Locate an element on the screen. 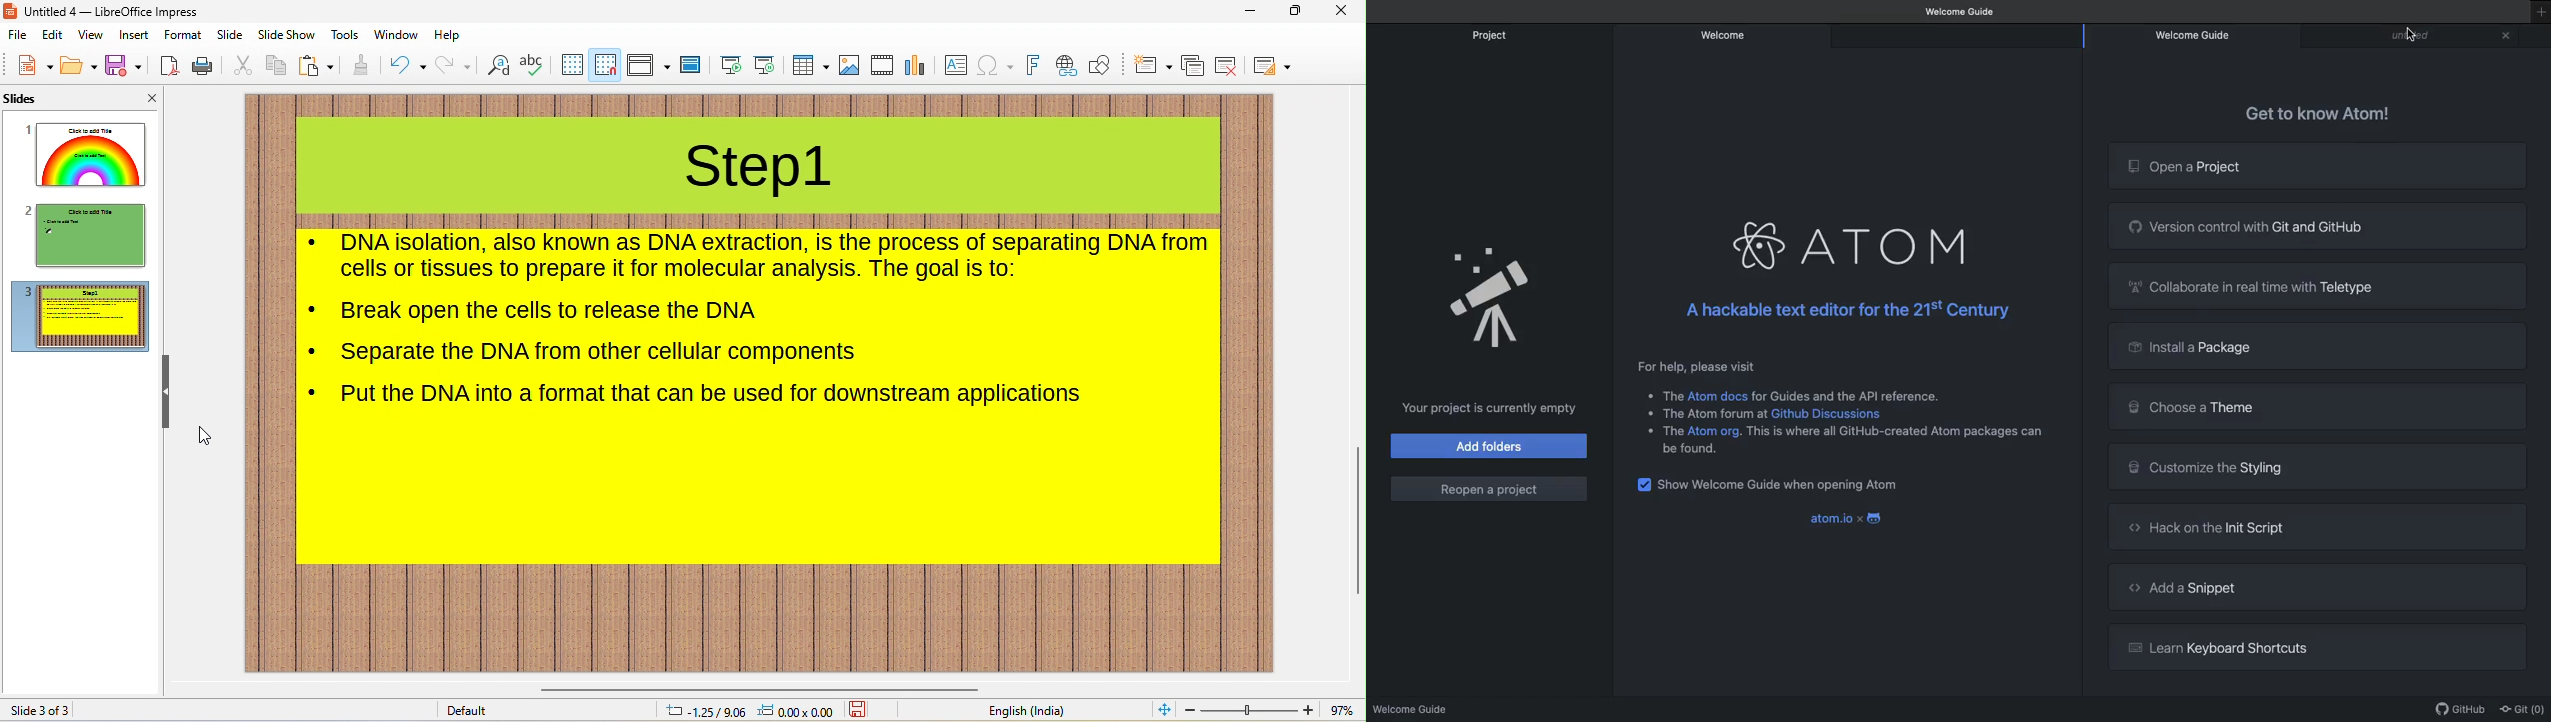 The width and height of the screenshot is (2576, 728). paste is located at coordinates (317, 65).